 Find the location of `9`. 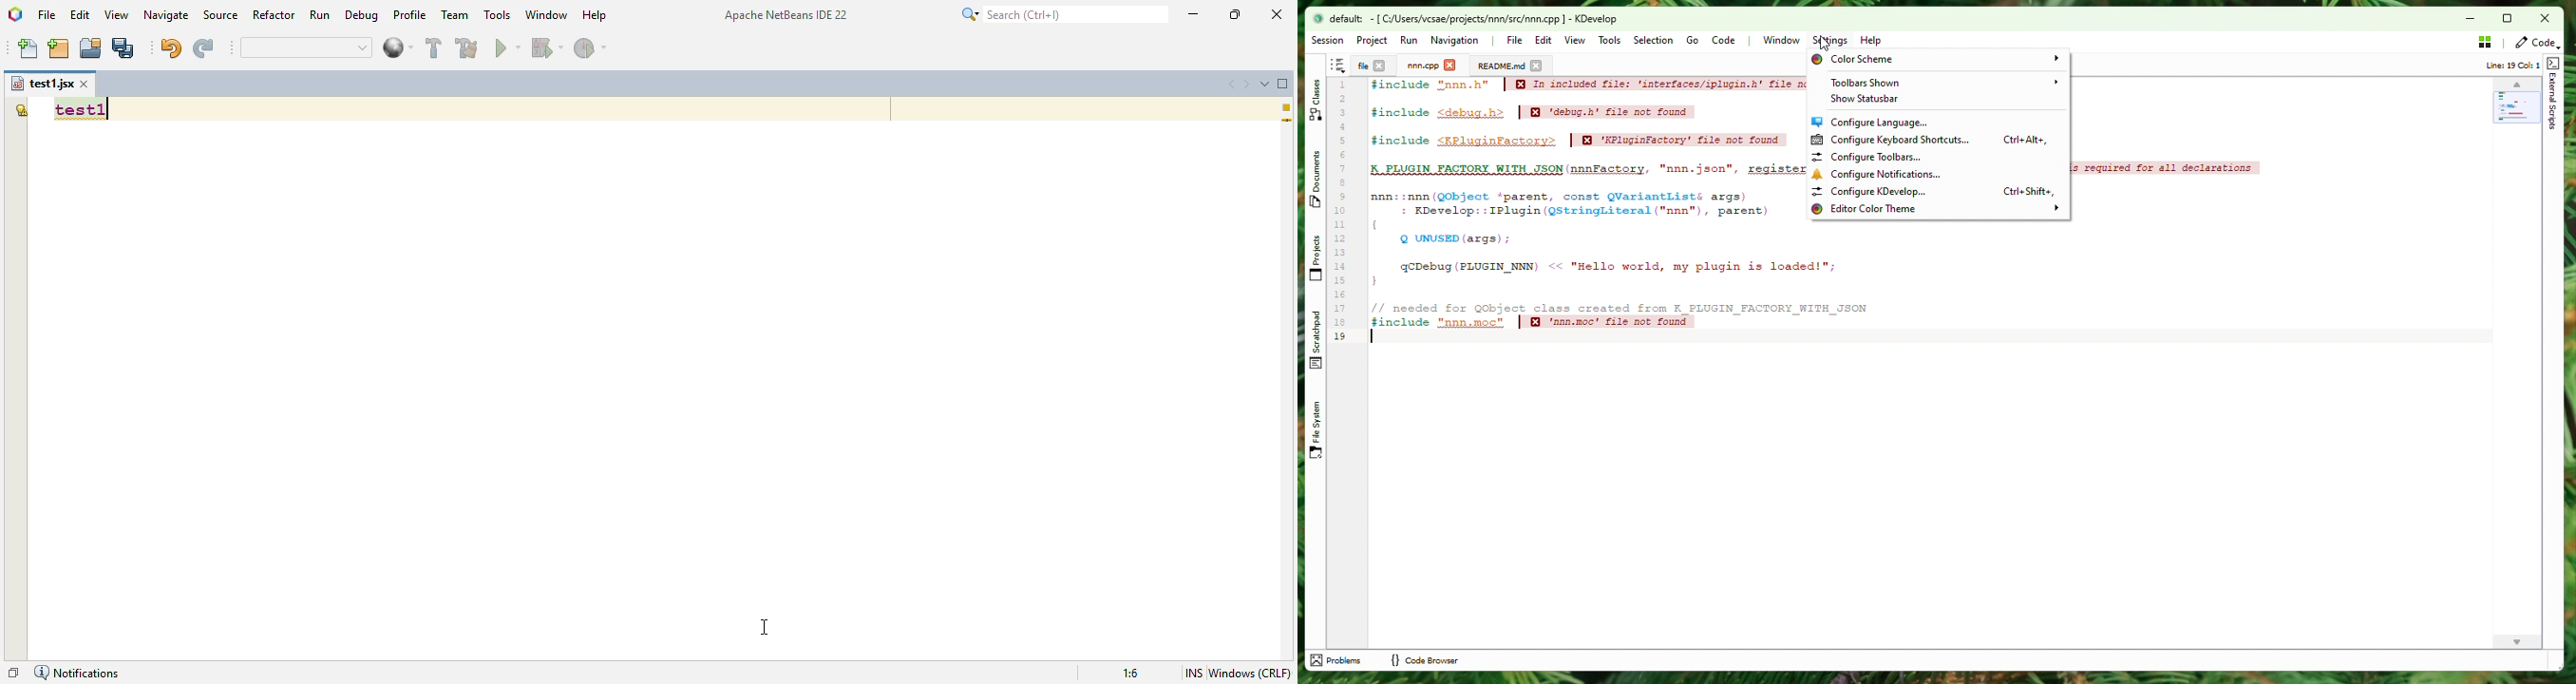

9 is located at coordinates (1342, 196).